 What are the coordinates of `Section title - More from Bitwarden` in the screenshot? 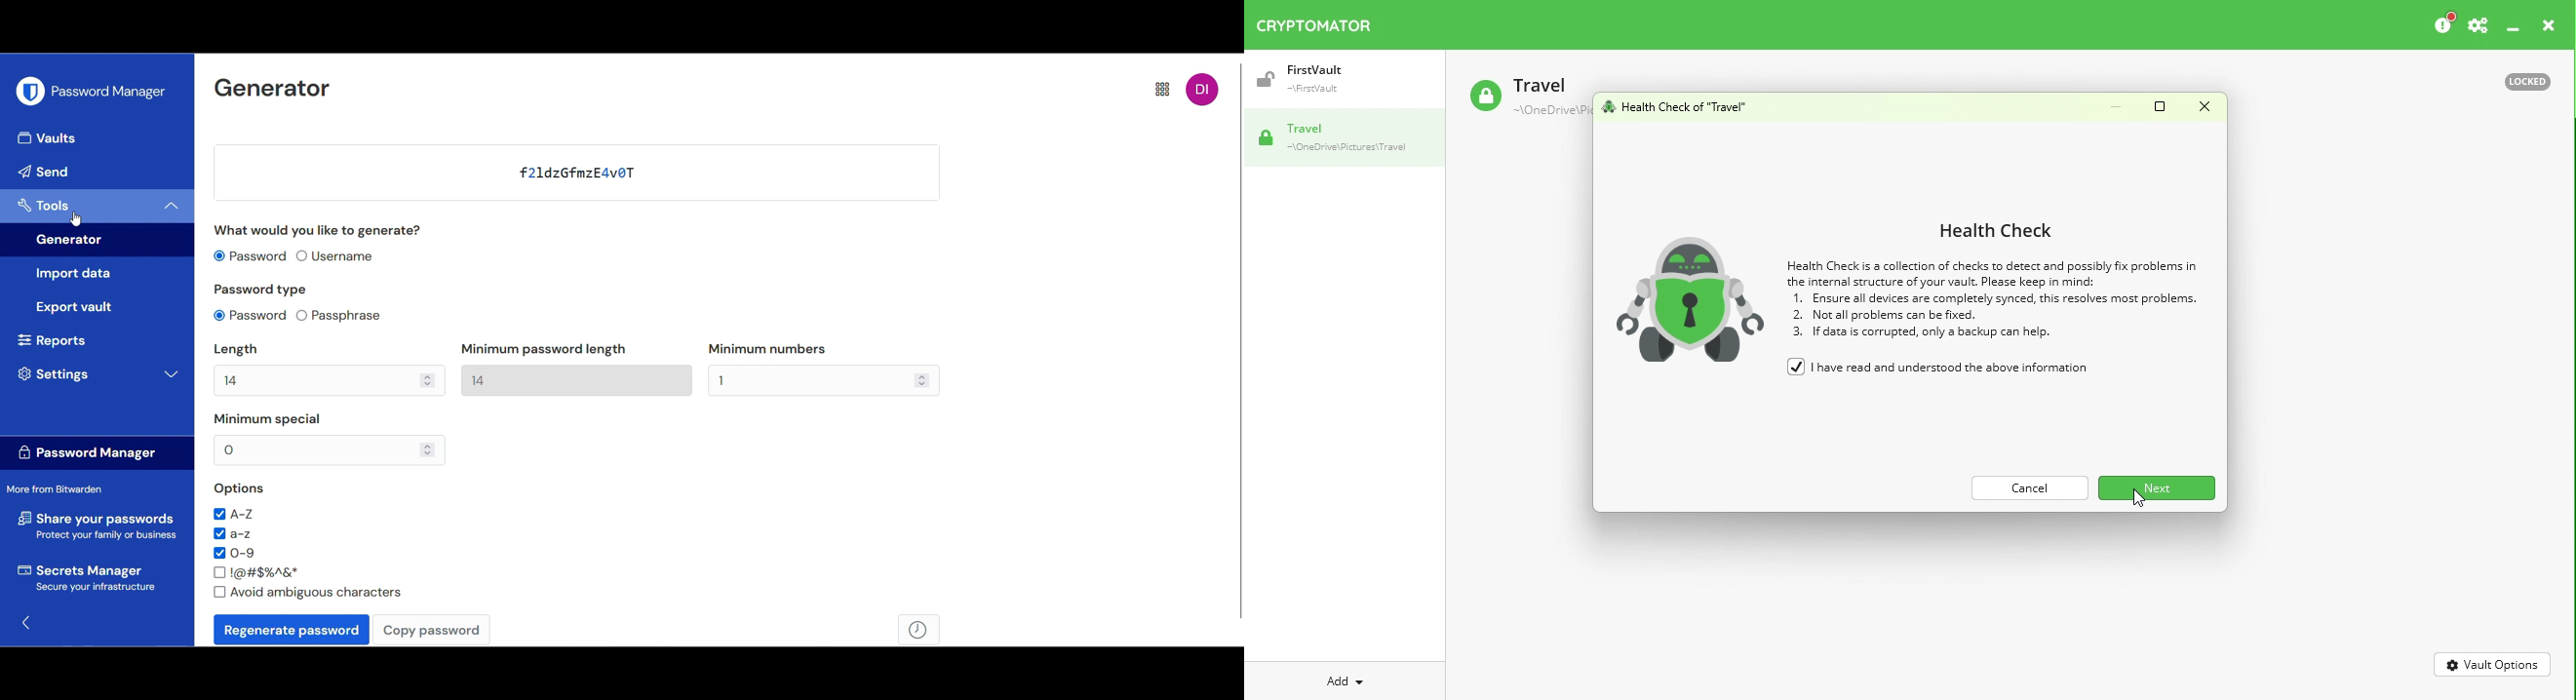 It's located at (60, 489).